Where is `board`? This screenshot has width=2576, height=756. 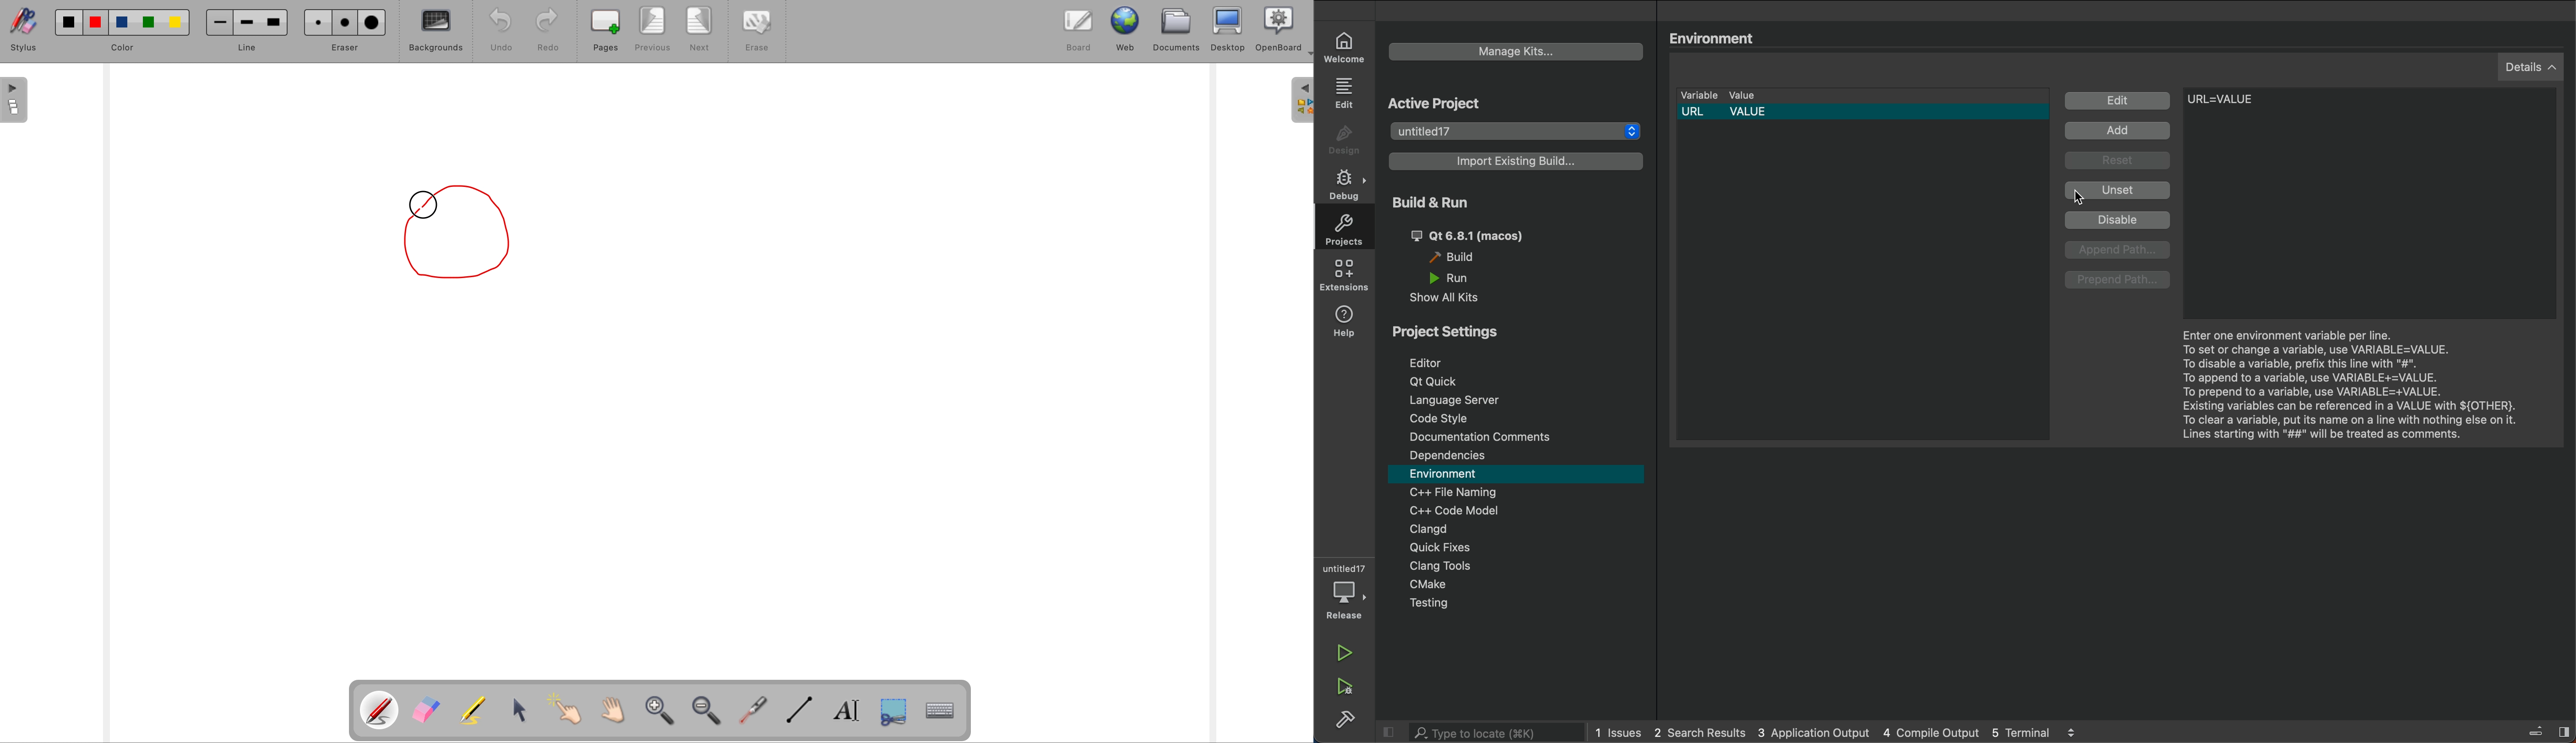 board is located at coordinates (1075, 33).